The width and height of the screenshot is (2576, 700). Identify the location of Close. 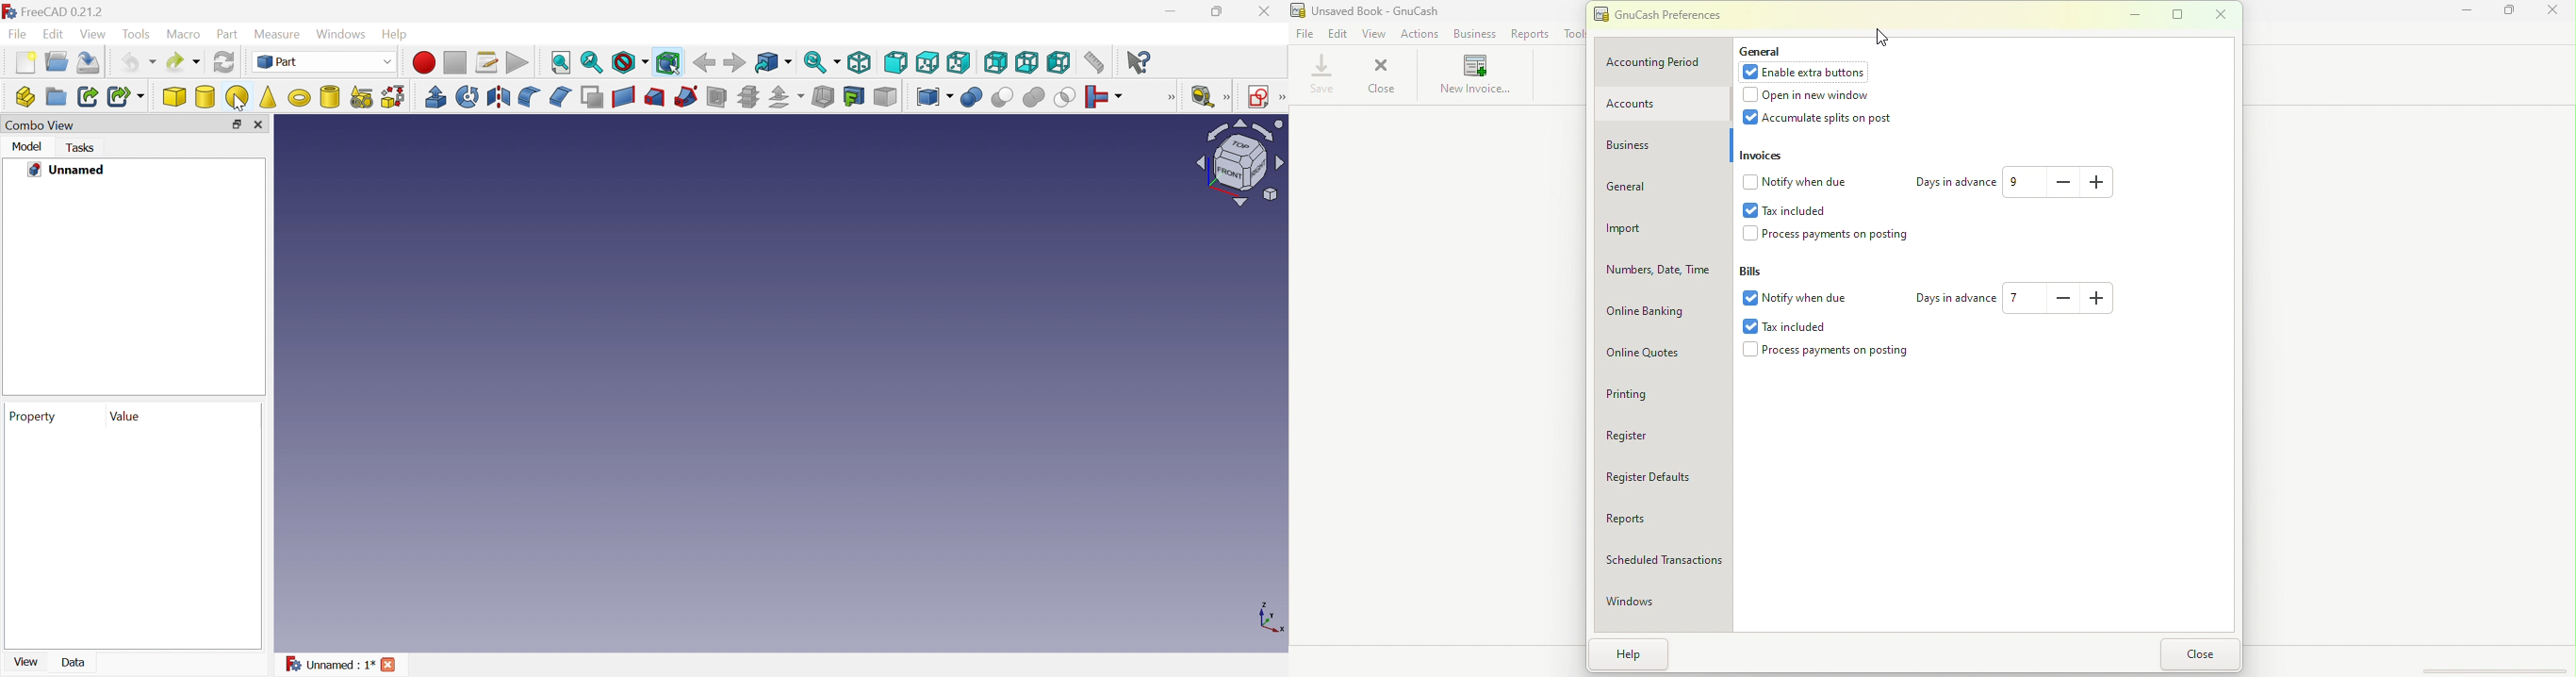
(260, 126).